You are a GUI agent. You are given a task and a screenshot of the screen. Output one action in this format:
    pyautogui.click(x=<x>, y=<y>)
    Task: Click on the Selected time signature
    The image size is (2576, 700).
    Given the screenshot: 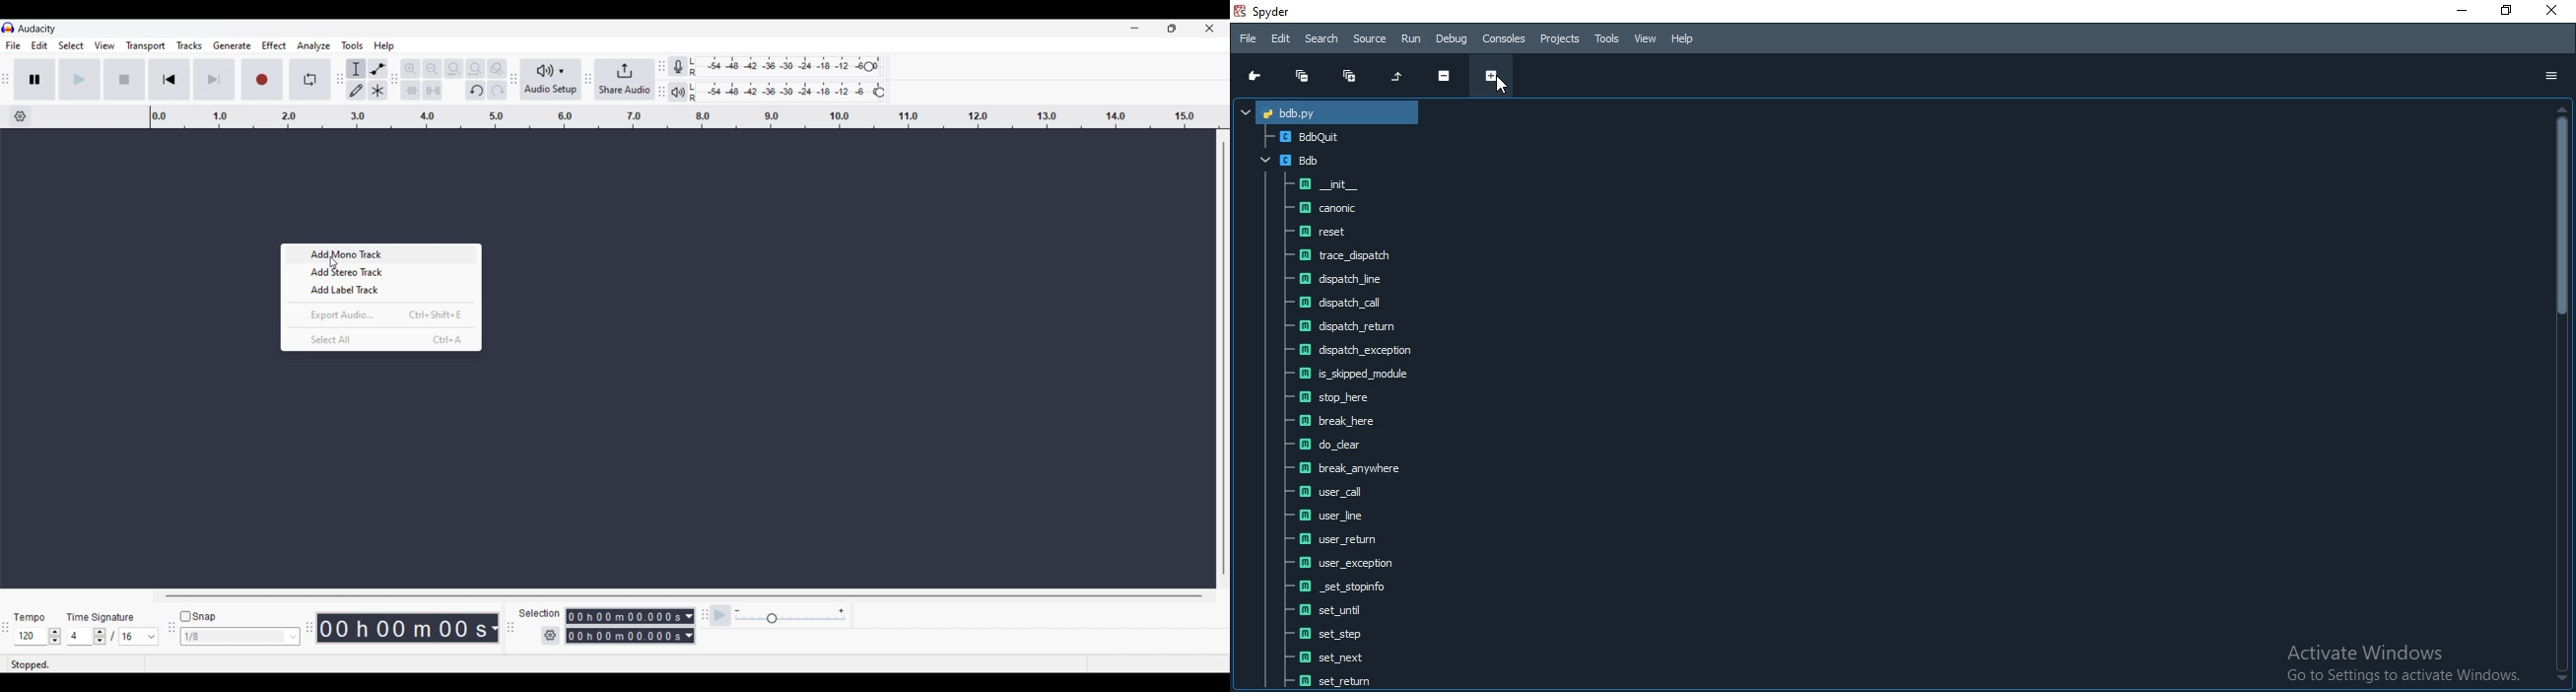 What is the action you would take?
    pyautogui.click(x=81, y=637)
    